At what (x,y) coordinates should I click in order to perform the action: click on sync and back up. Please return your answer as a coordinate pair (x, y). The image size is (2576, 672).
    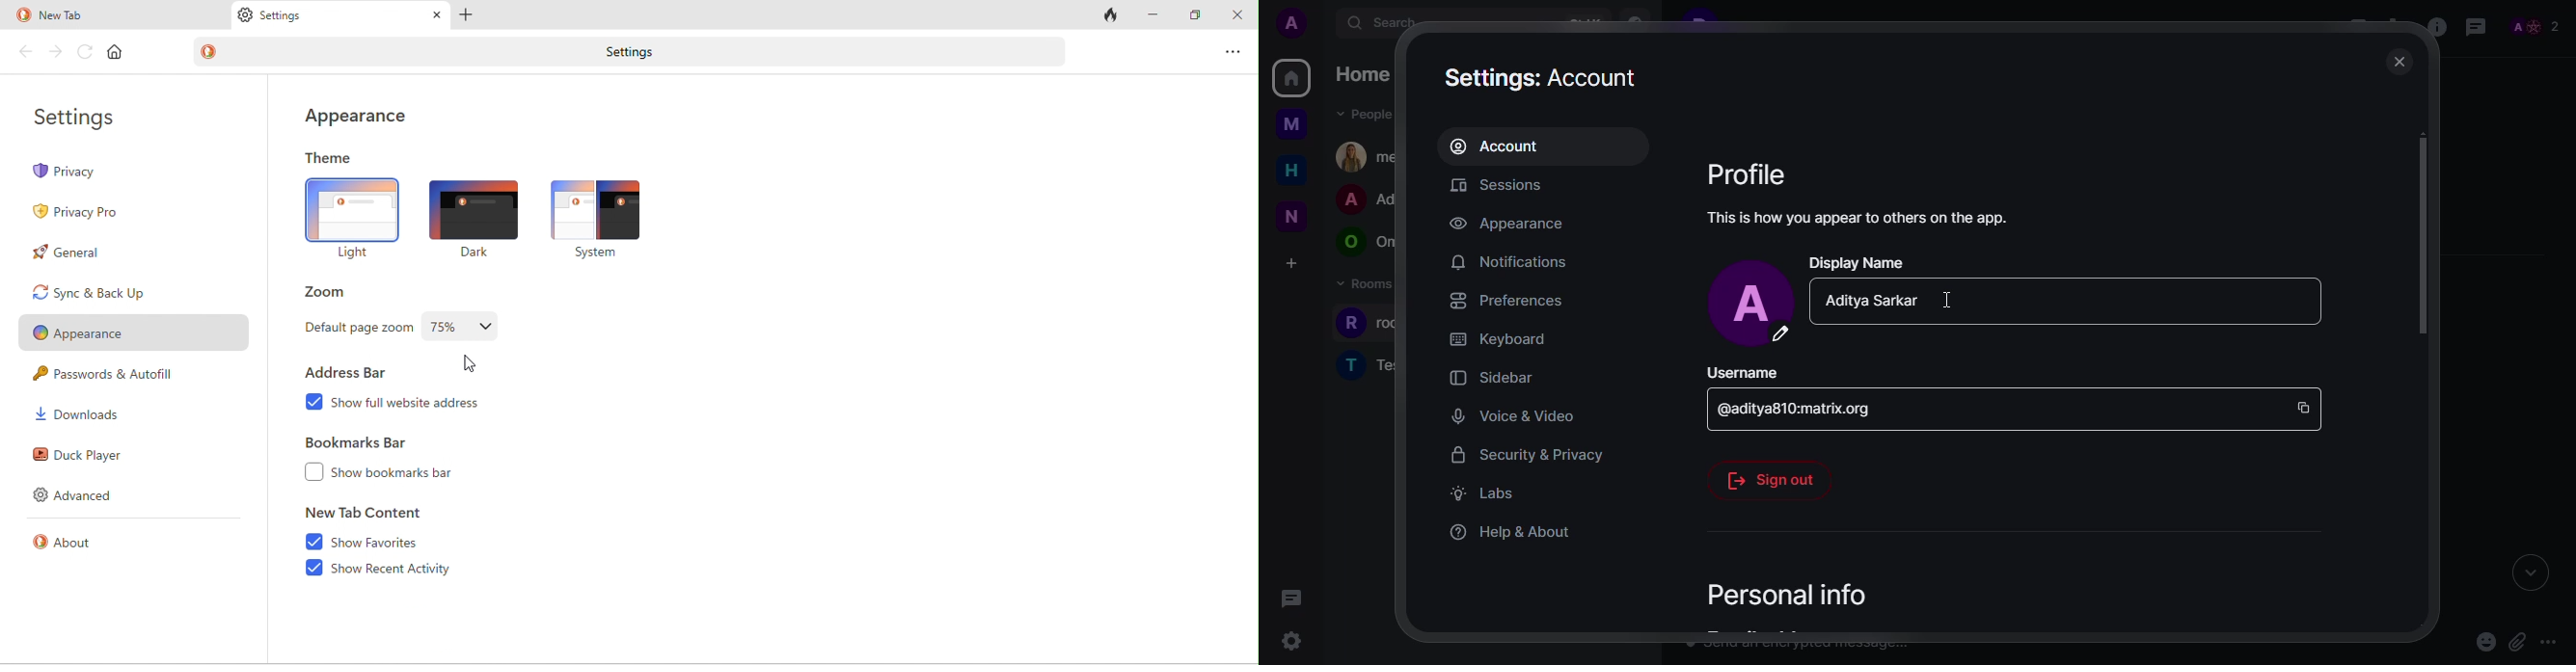
    Looking at the image, I should click on (114, 293).